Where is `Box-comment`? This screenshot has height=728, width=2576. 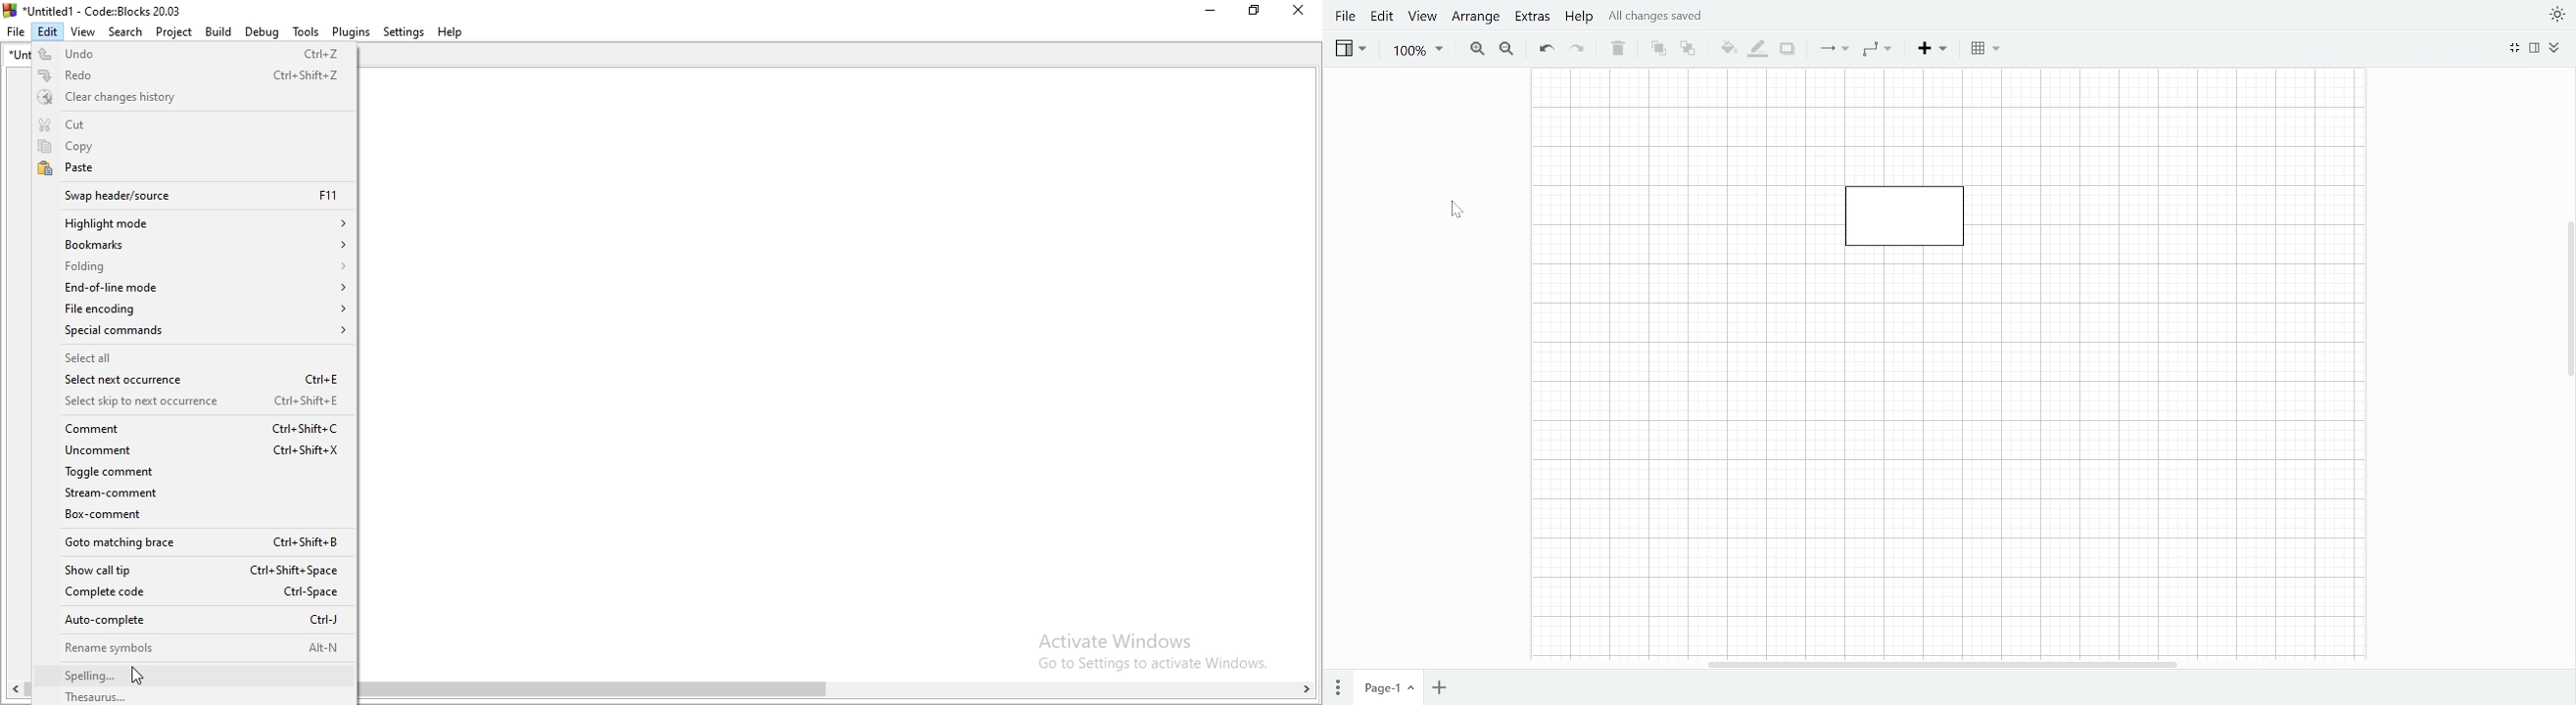
Box-comment is located at coordinates (200, 515).